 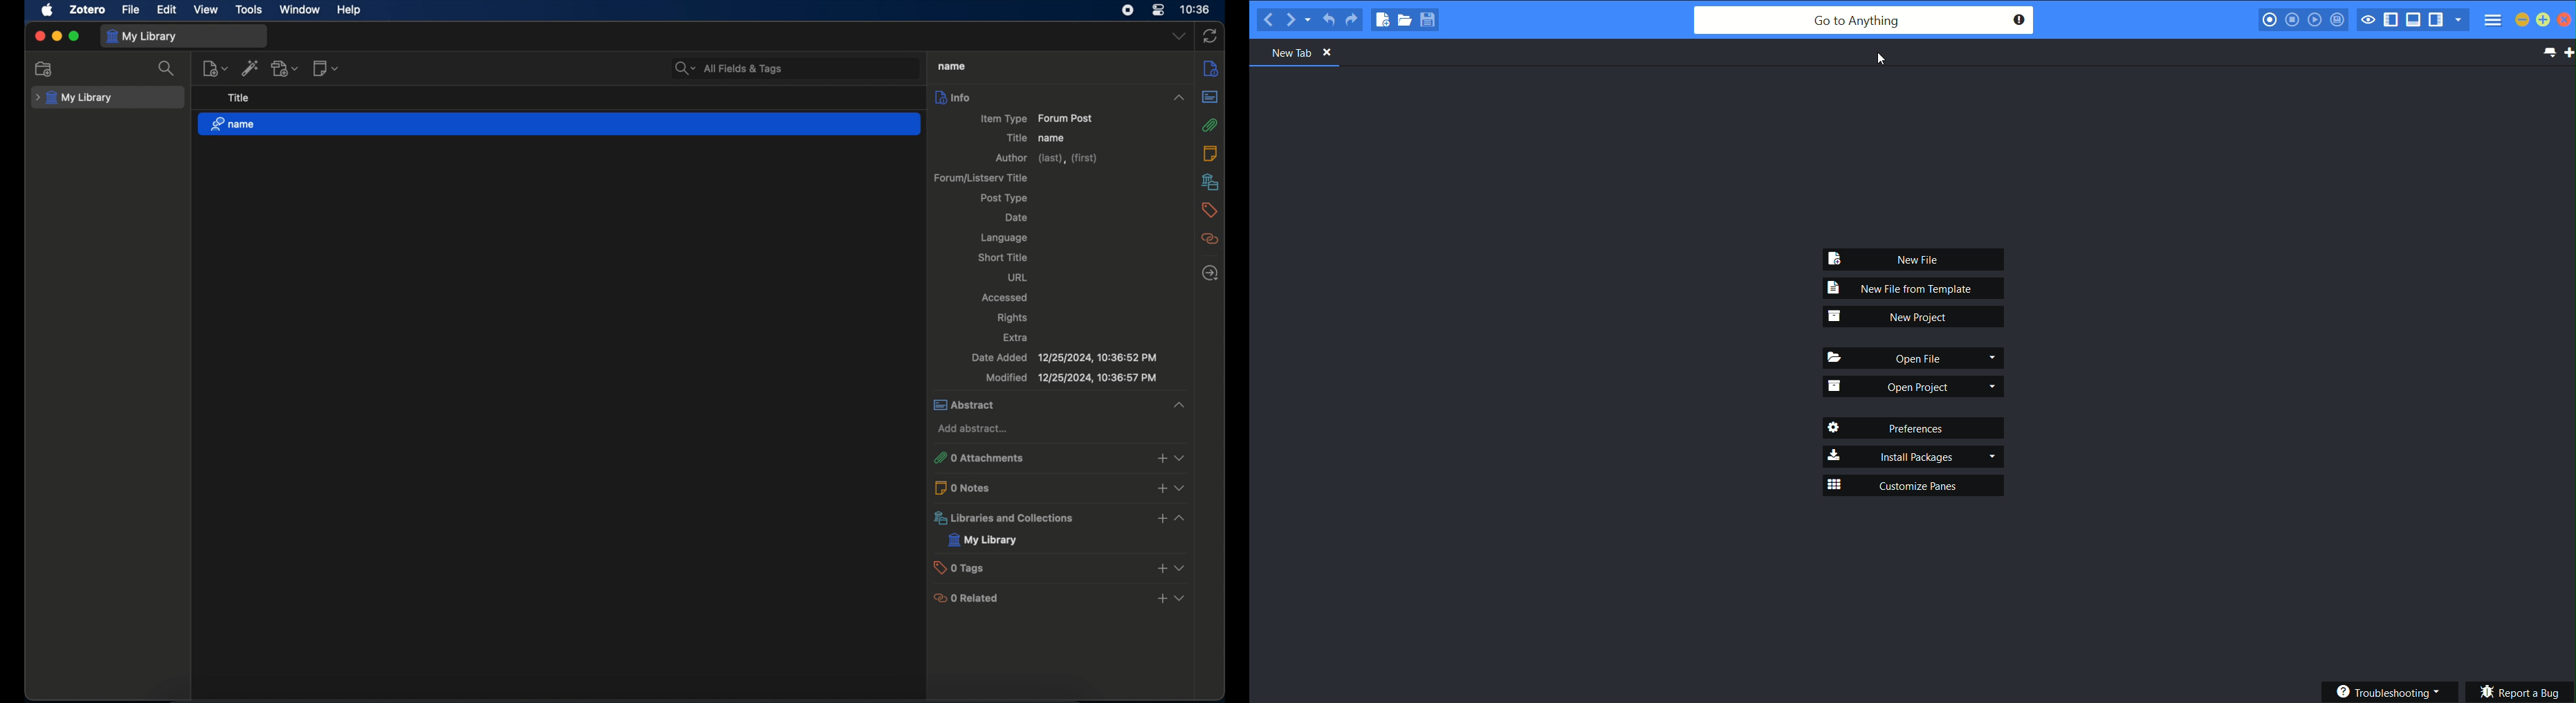 I want to click on short title, so click(x=1003, y=258).